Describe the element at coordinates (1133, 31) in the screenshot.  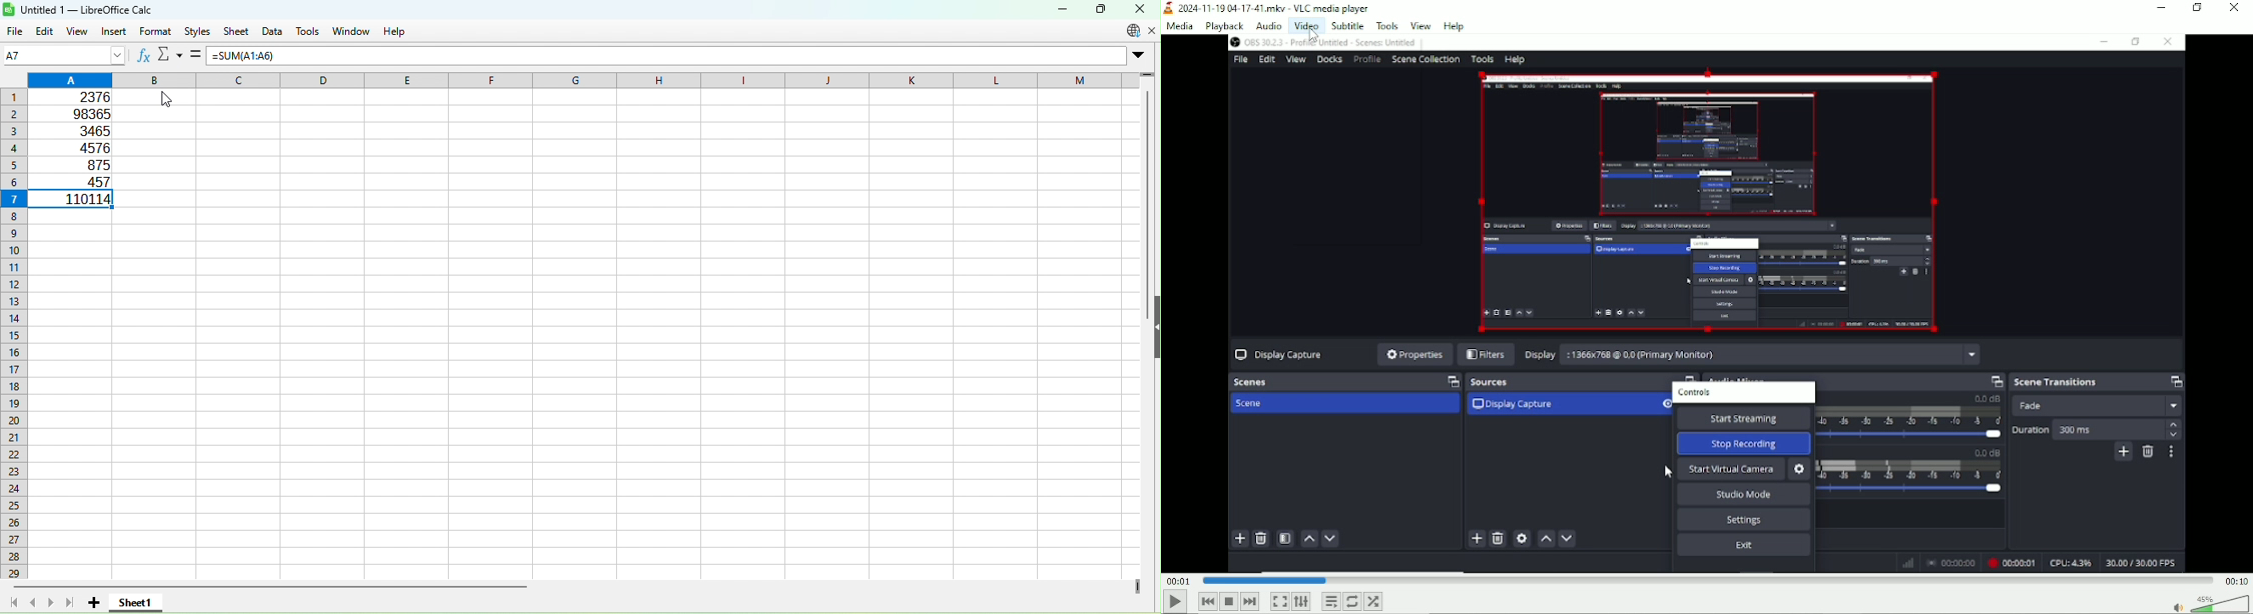
I see `Update information` at that location.